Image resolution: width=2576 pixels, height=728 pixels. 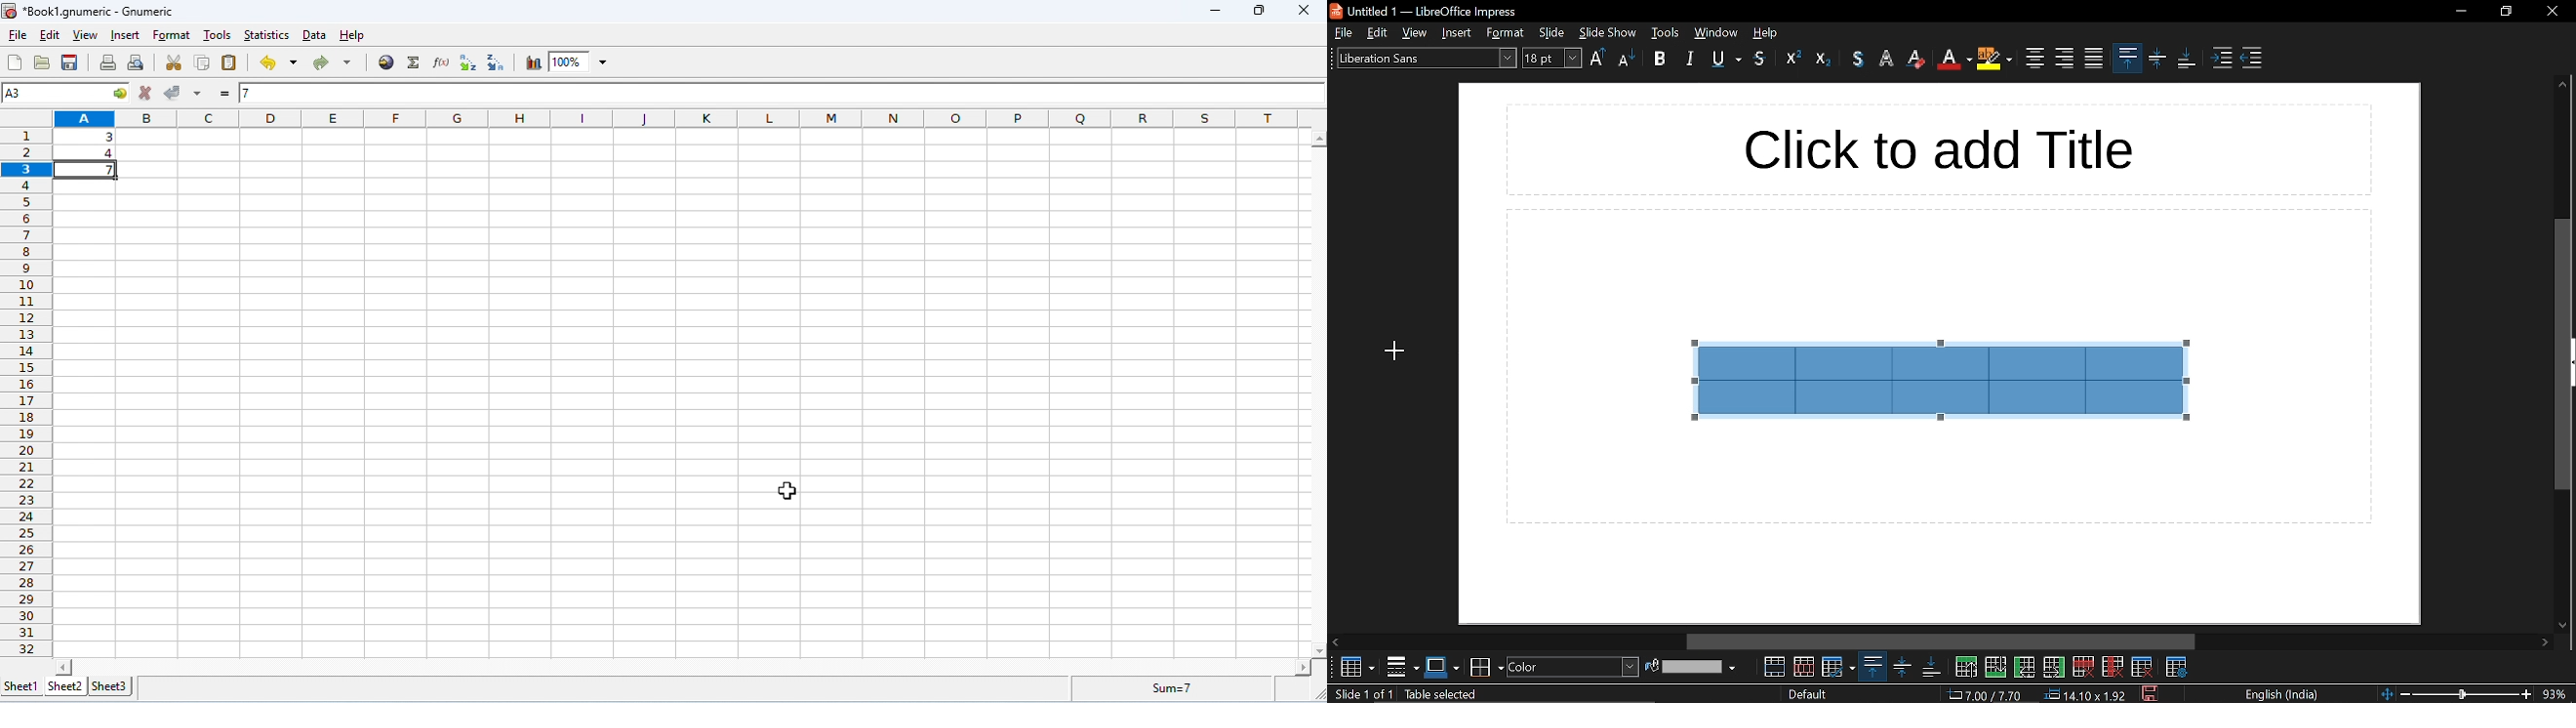 I want to click on select function, so click(x=414, y=63).